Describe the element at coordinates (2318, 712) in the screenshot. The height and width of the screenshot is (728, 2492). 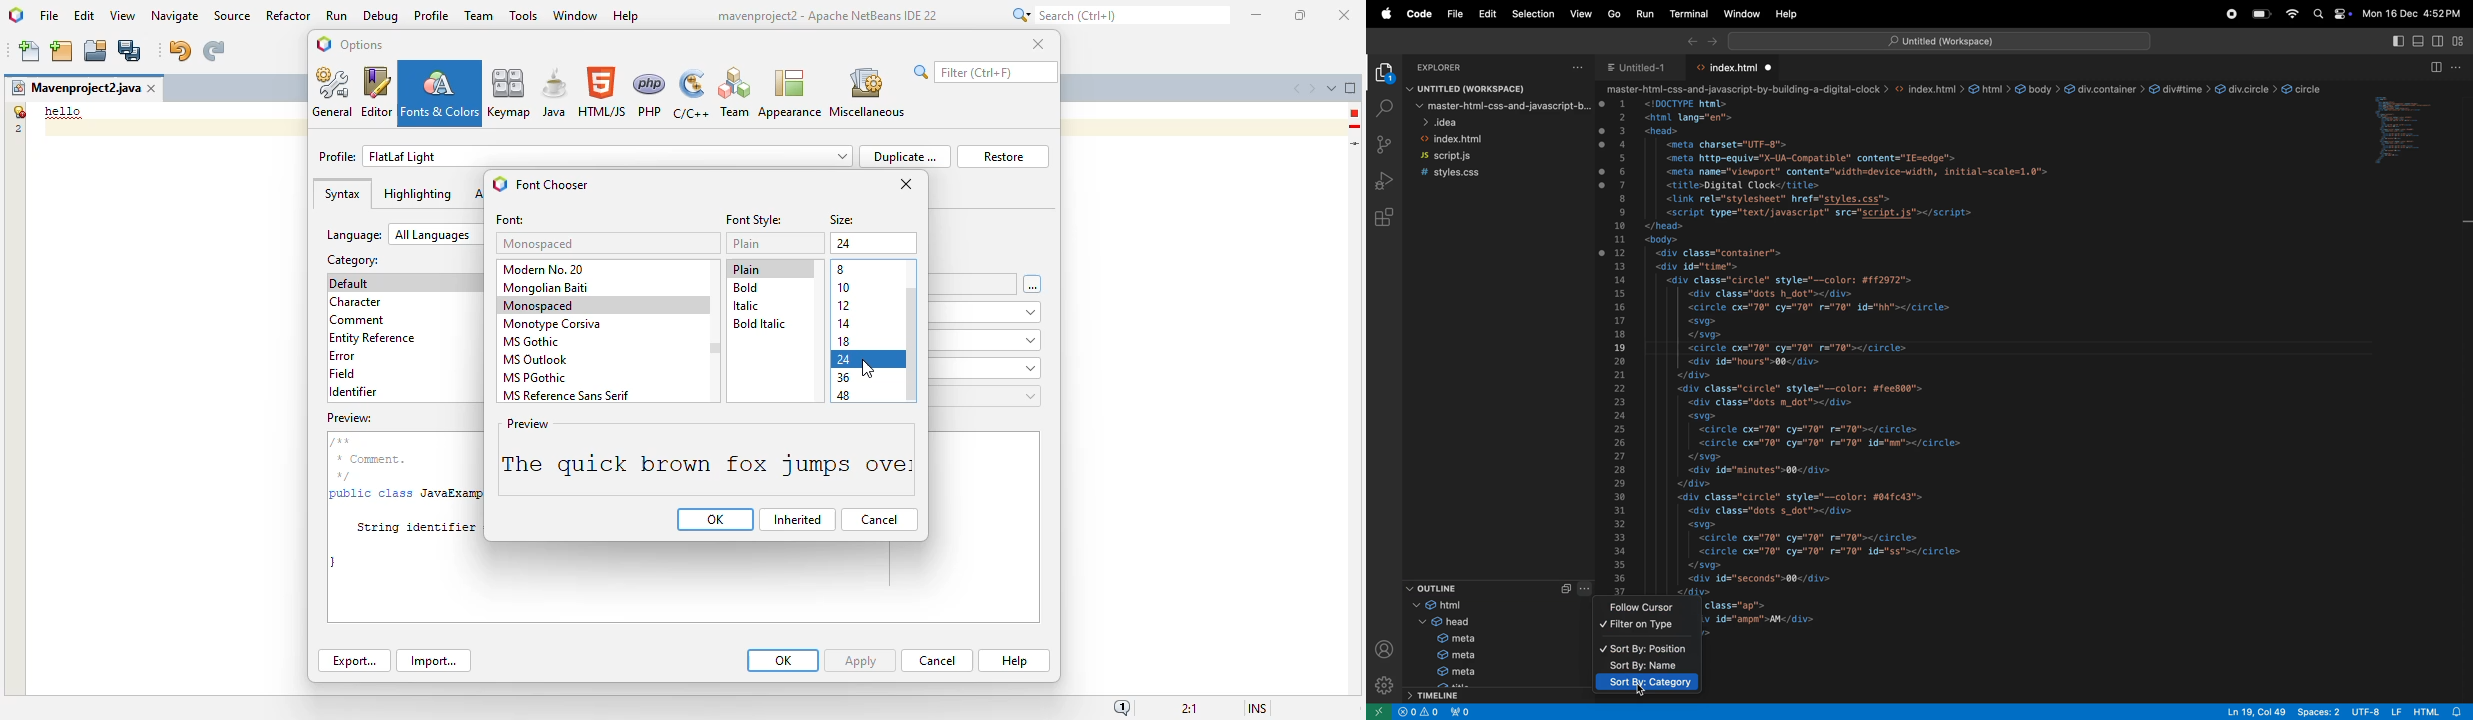
I see `spaces 2` at that location.